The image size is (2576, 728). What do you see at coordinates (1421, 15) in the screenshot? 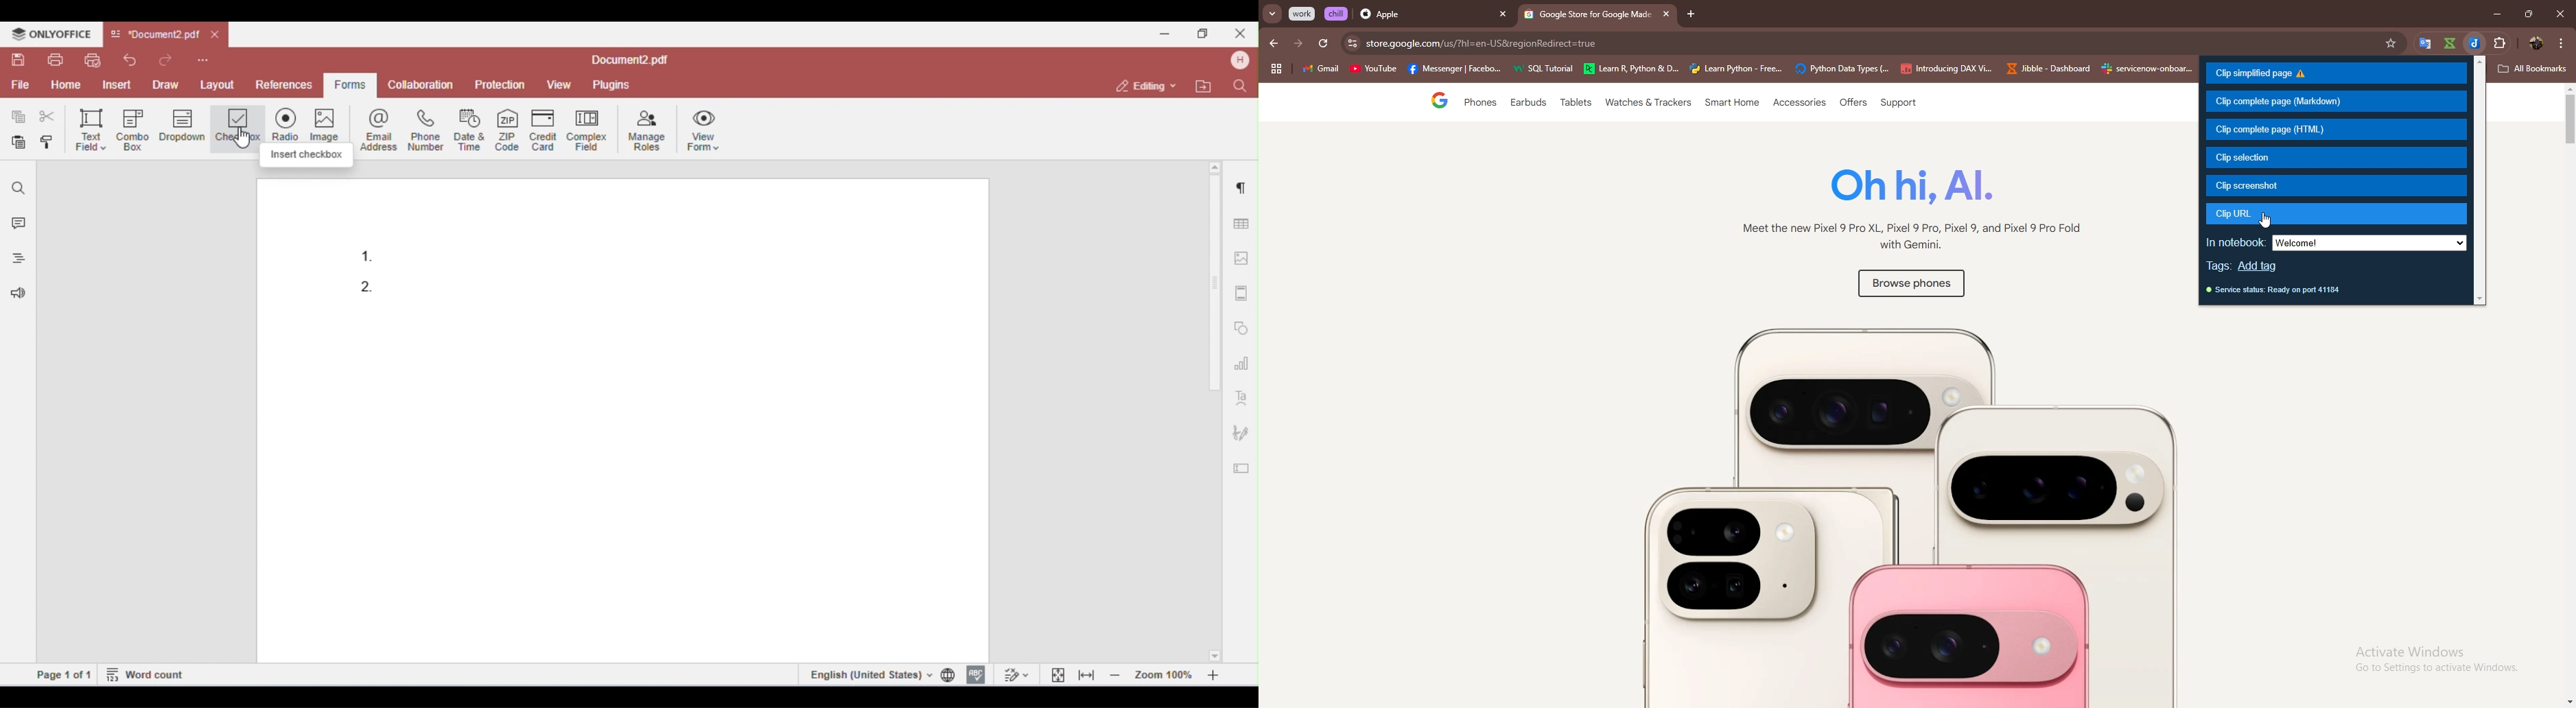
I see `Apple` at bounding box center [1421, 15].